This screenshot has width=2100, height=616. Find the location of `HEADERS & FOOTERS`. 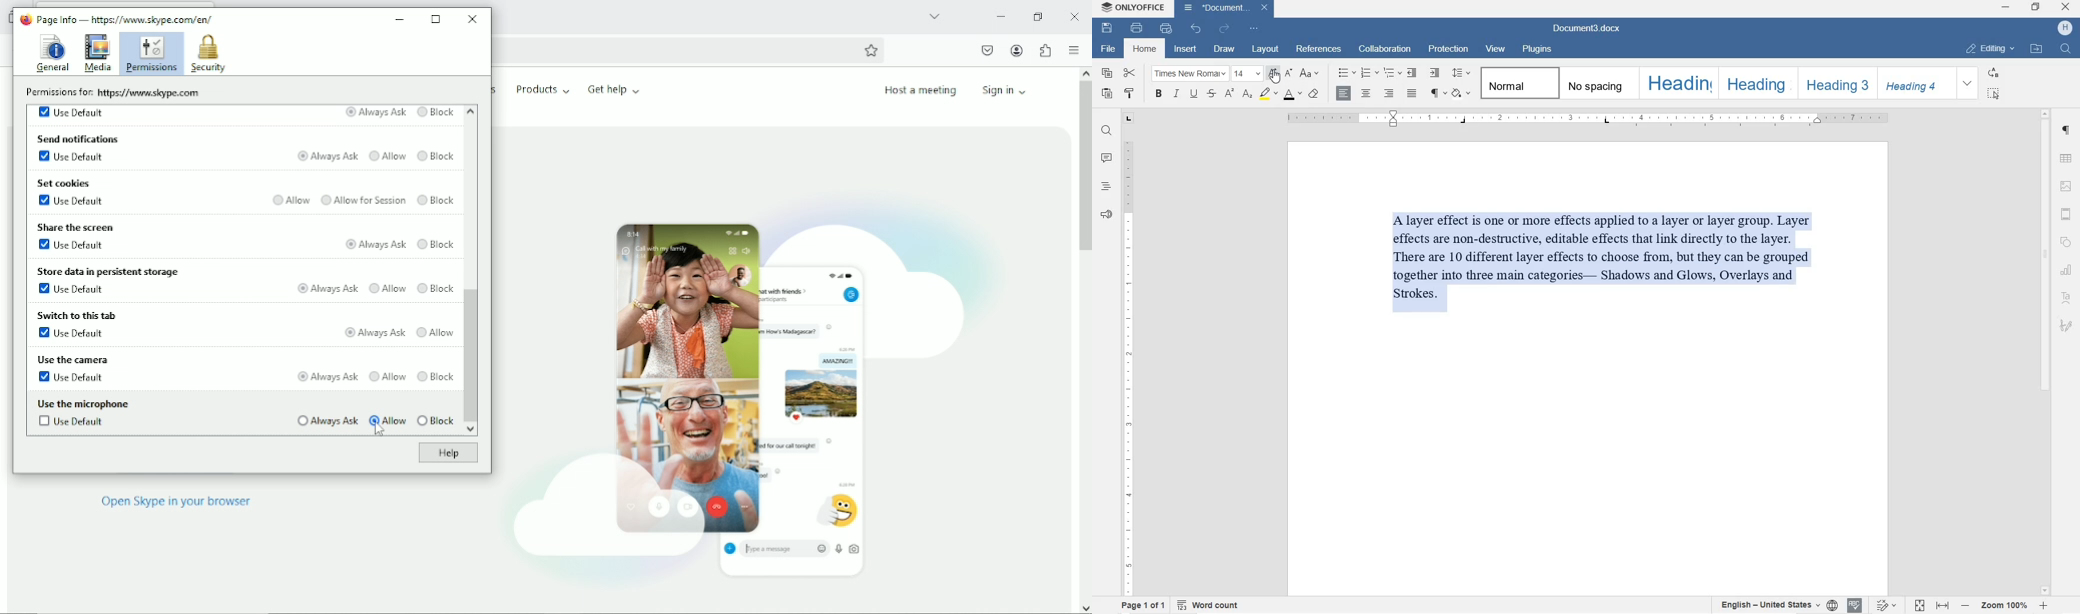

HEADERS & FOOTERS is located at coordinates (2067, 214).